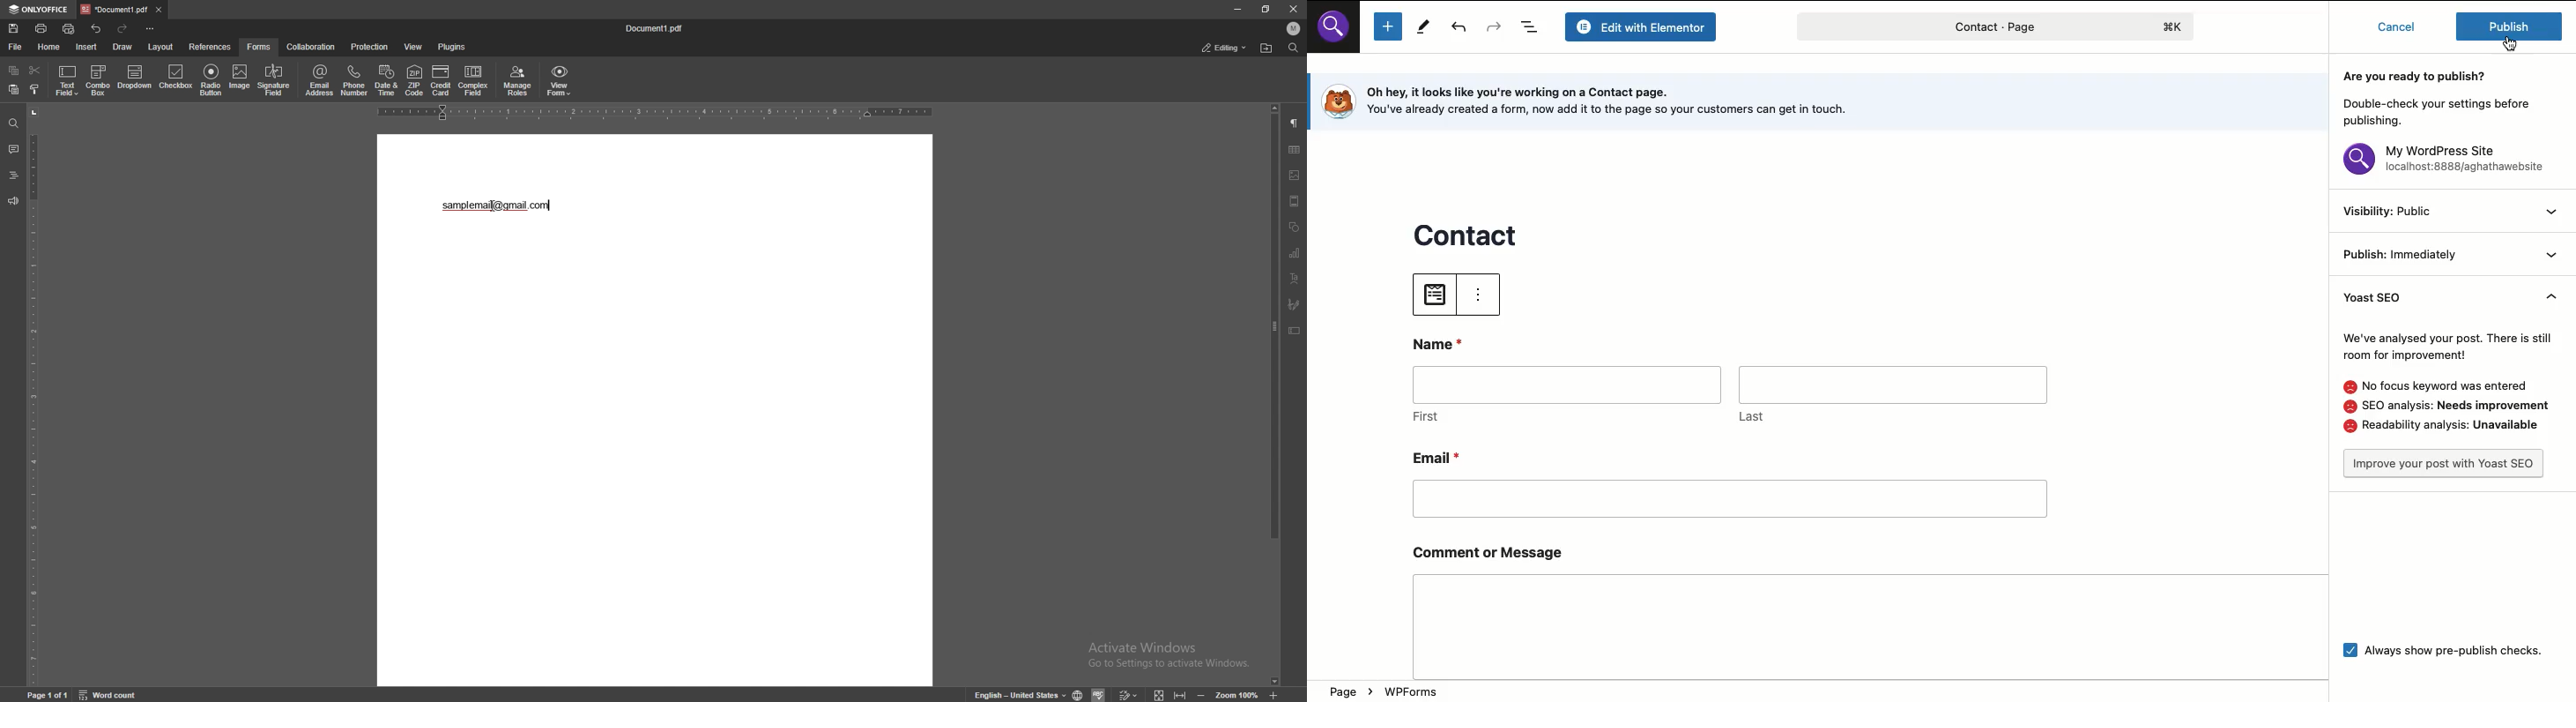  Describe the element at coordinates (113, 10) in the screenshot. I see `tab` at that location.